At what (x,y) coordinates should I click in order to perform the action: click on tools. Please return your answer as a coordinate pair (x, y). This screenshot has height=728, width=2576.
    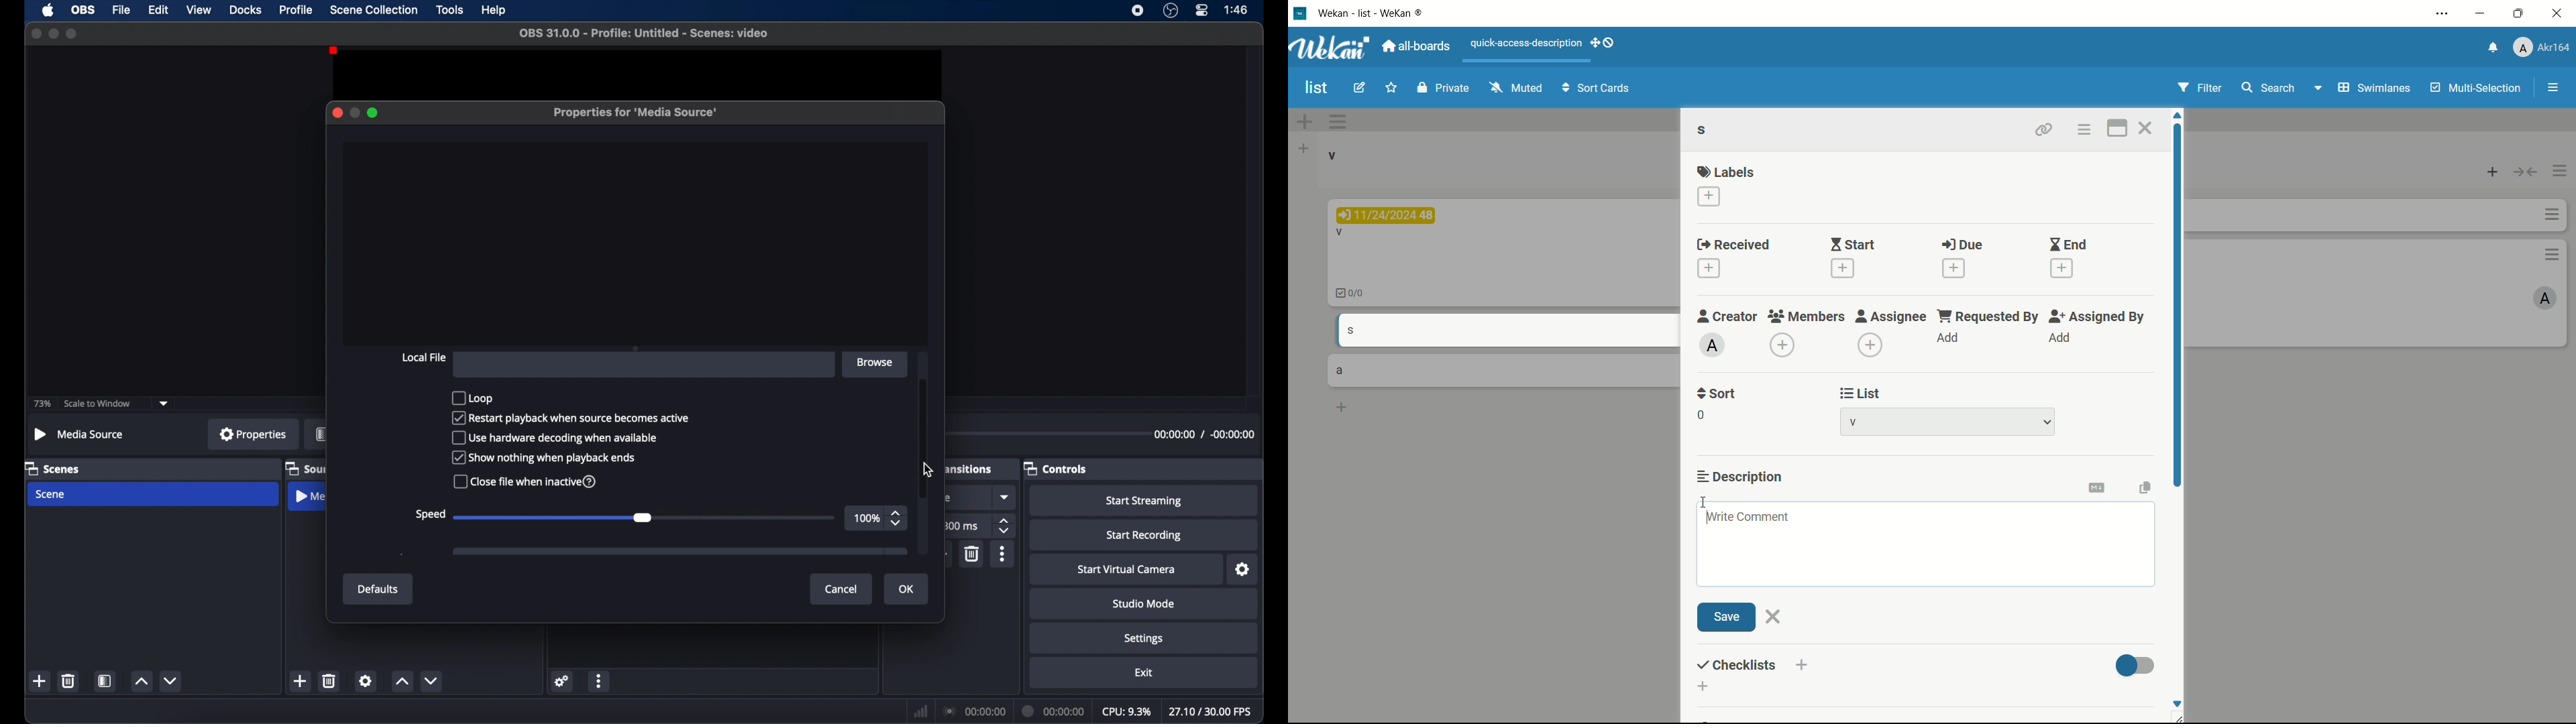
    Looking at the image, I should click on (451, 9).